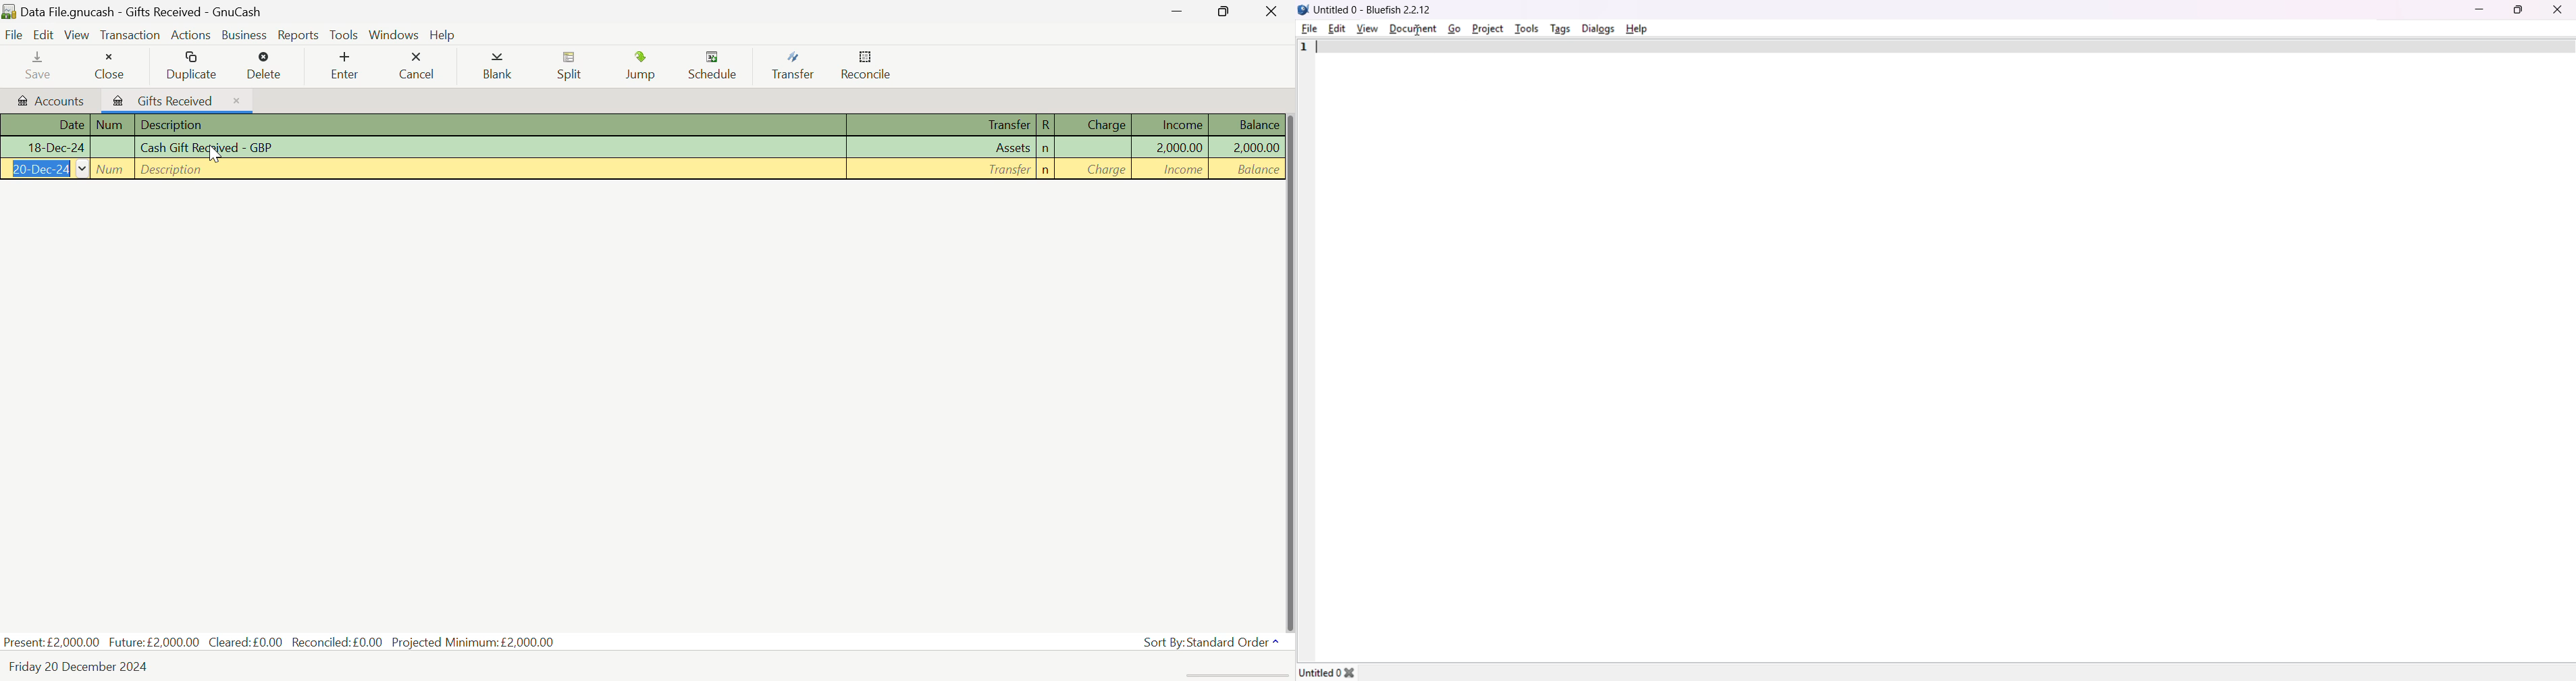  I want to click on Date, so click(45, 125).